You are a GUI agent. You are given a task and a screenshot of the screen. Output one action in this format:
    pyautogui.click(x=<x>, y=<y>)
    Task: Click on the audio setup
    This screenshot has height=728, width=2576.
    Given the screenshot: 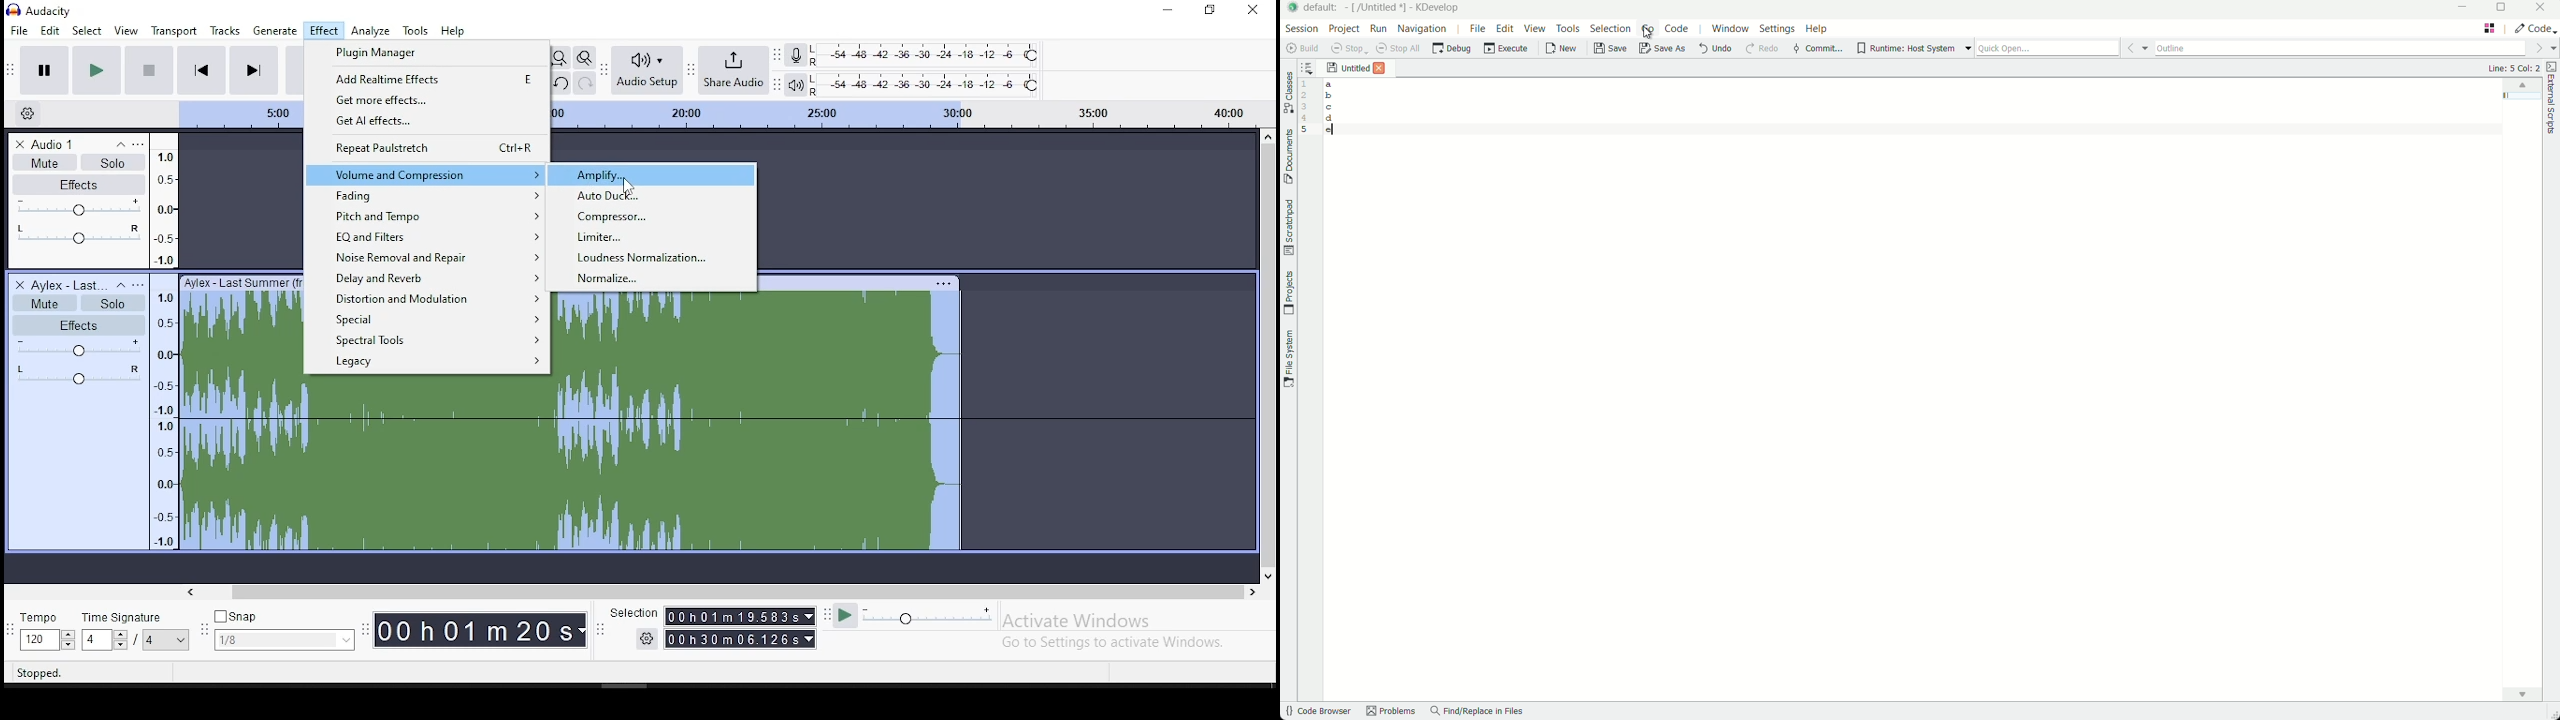 What is the action you would take?
    pyautogui.click(x=650, y=70)
    